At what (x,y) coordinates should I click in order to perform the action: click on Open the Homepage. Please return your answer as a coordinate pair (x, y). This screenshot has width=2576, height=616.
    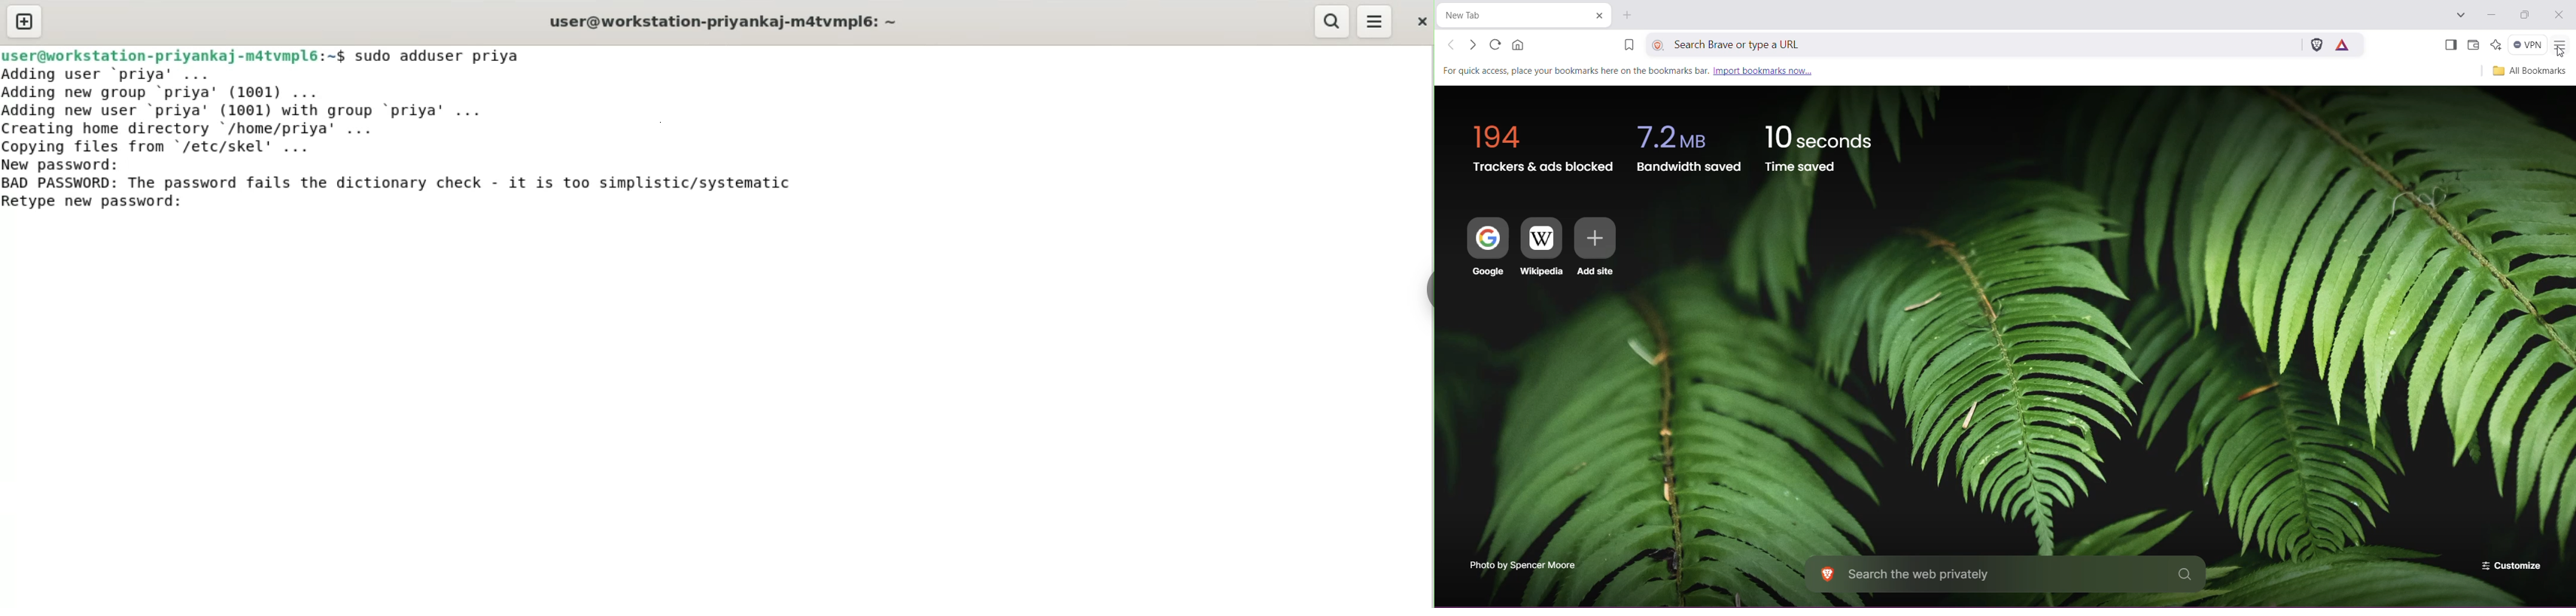
    Looking at the image, I should click on (1520, 45).